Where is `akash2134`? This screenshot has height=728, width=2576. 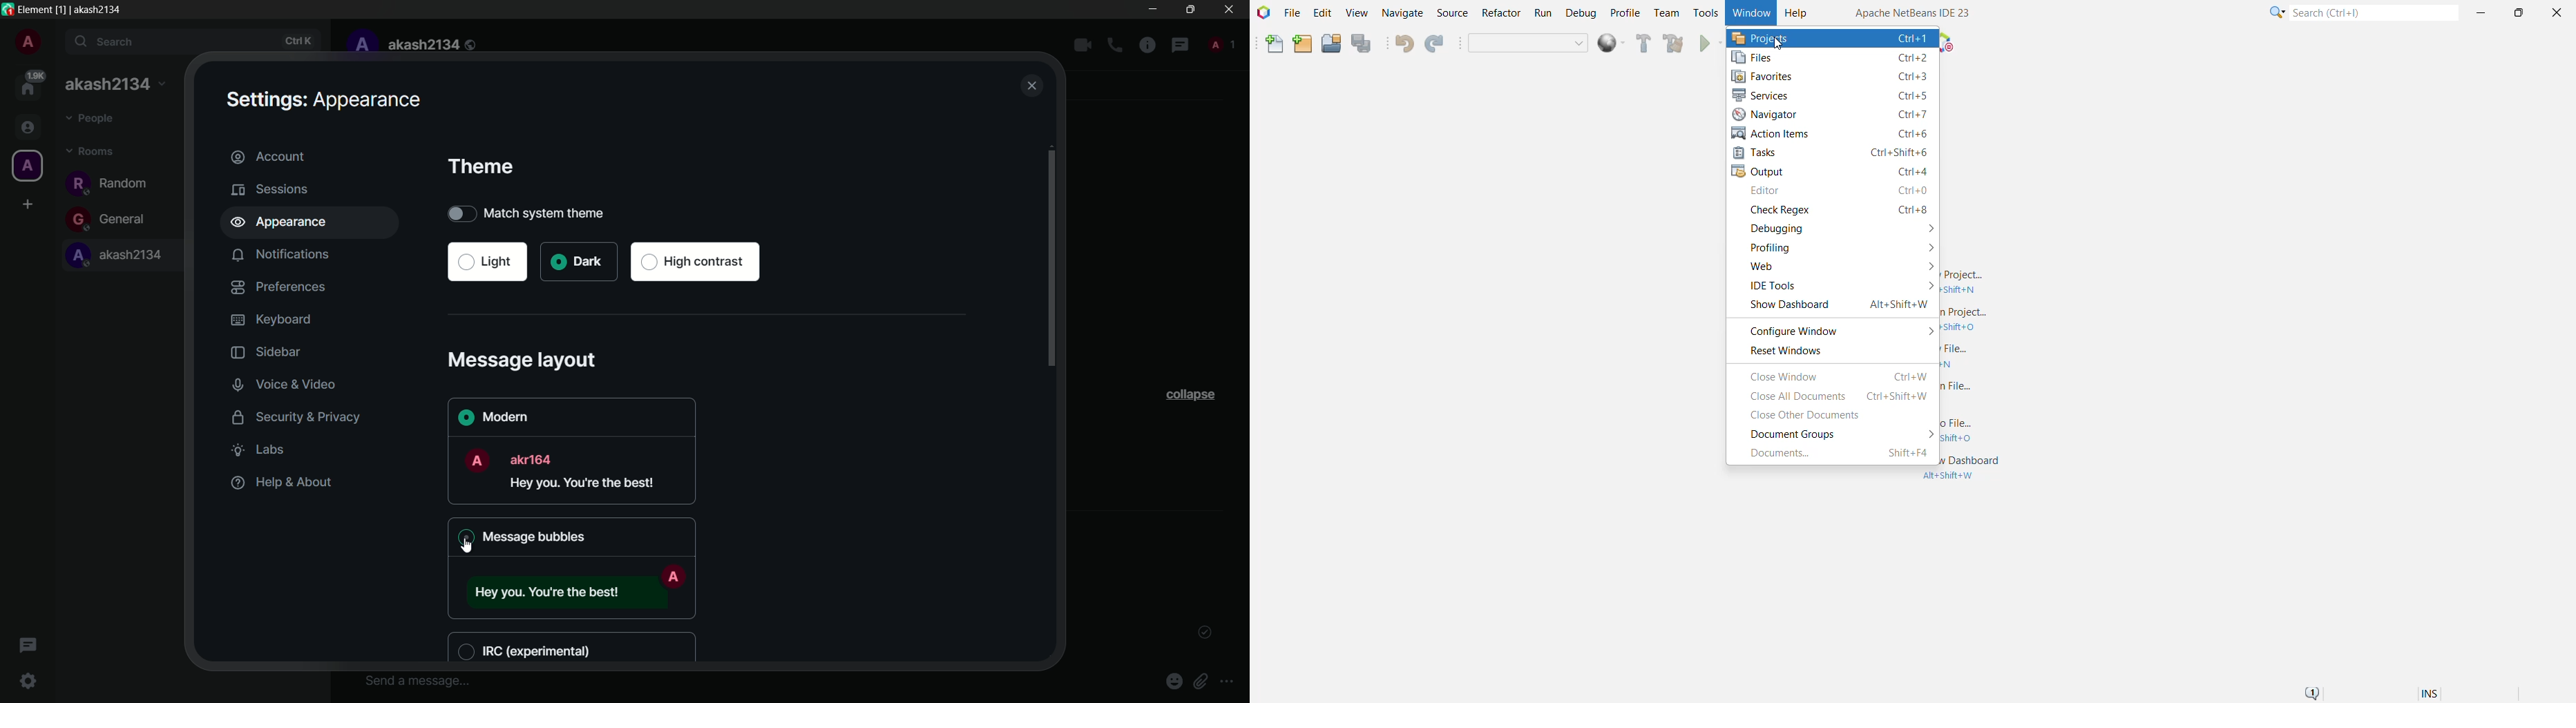 akash2134 is located at coordinates (115, 86).